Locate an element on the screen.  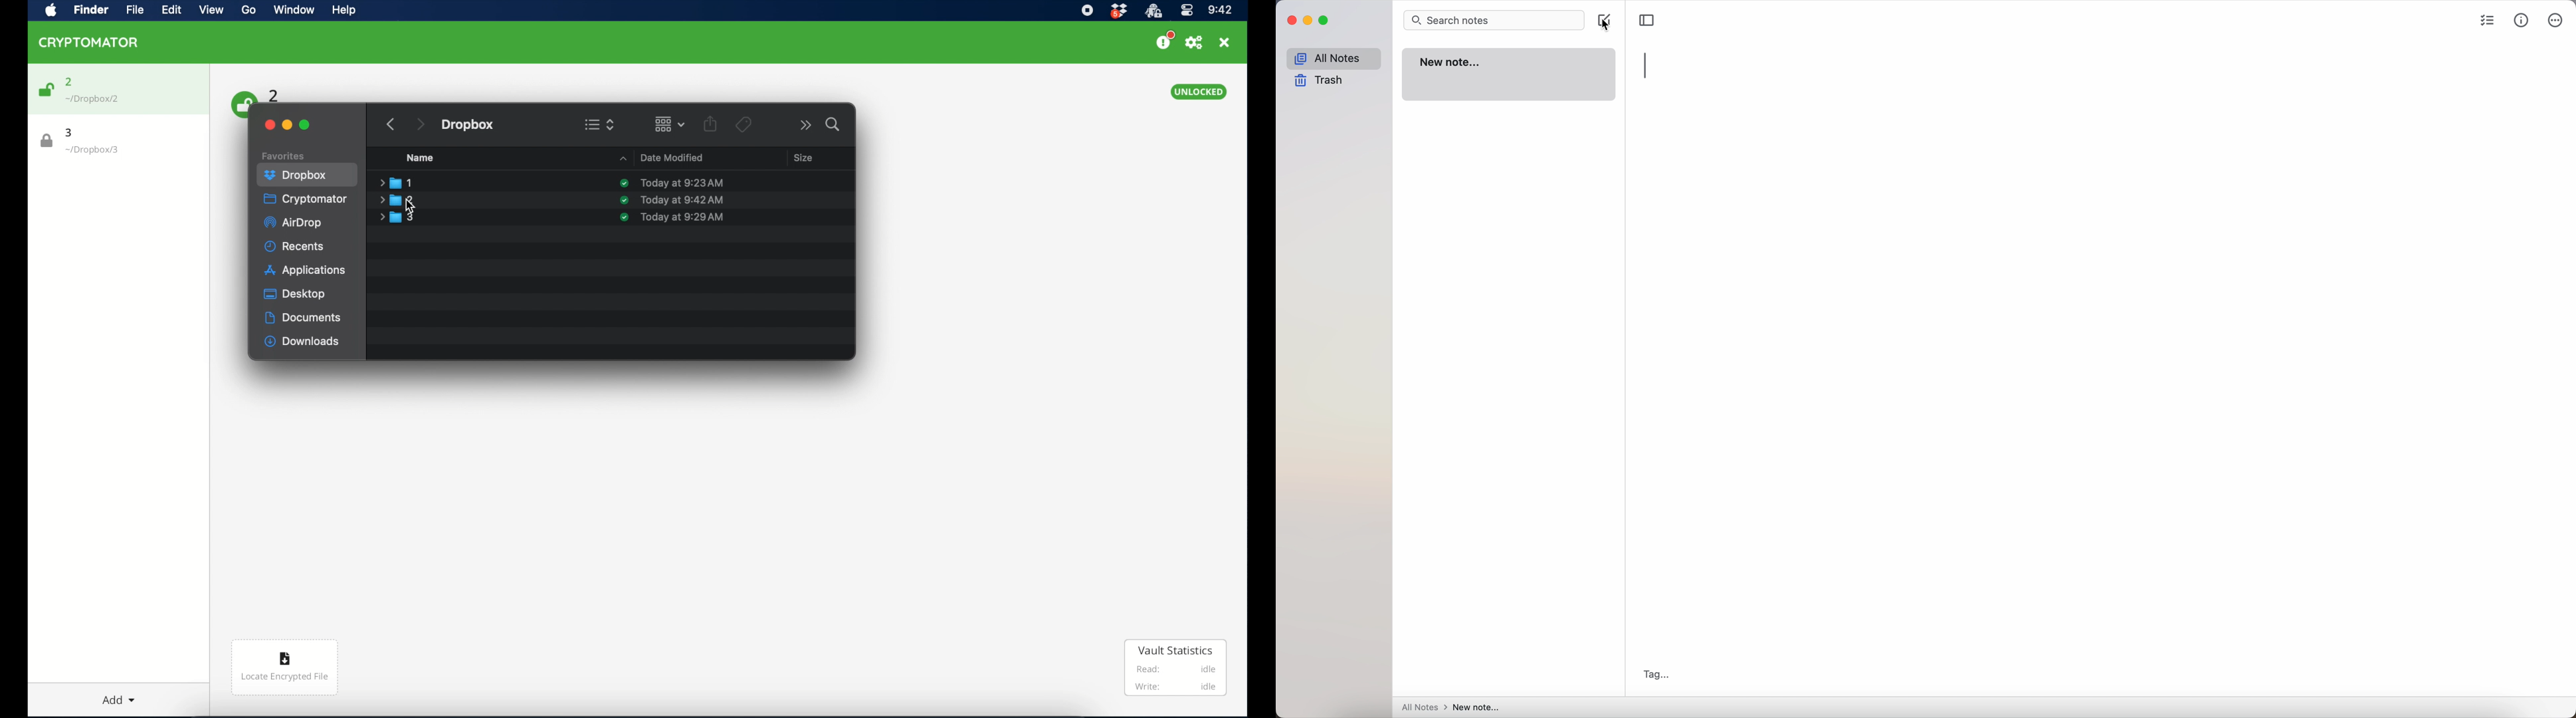
3 is located at coordinates (70, 132).